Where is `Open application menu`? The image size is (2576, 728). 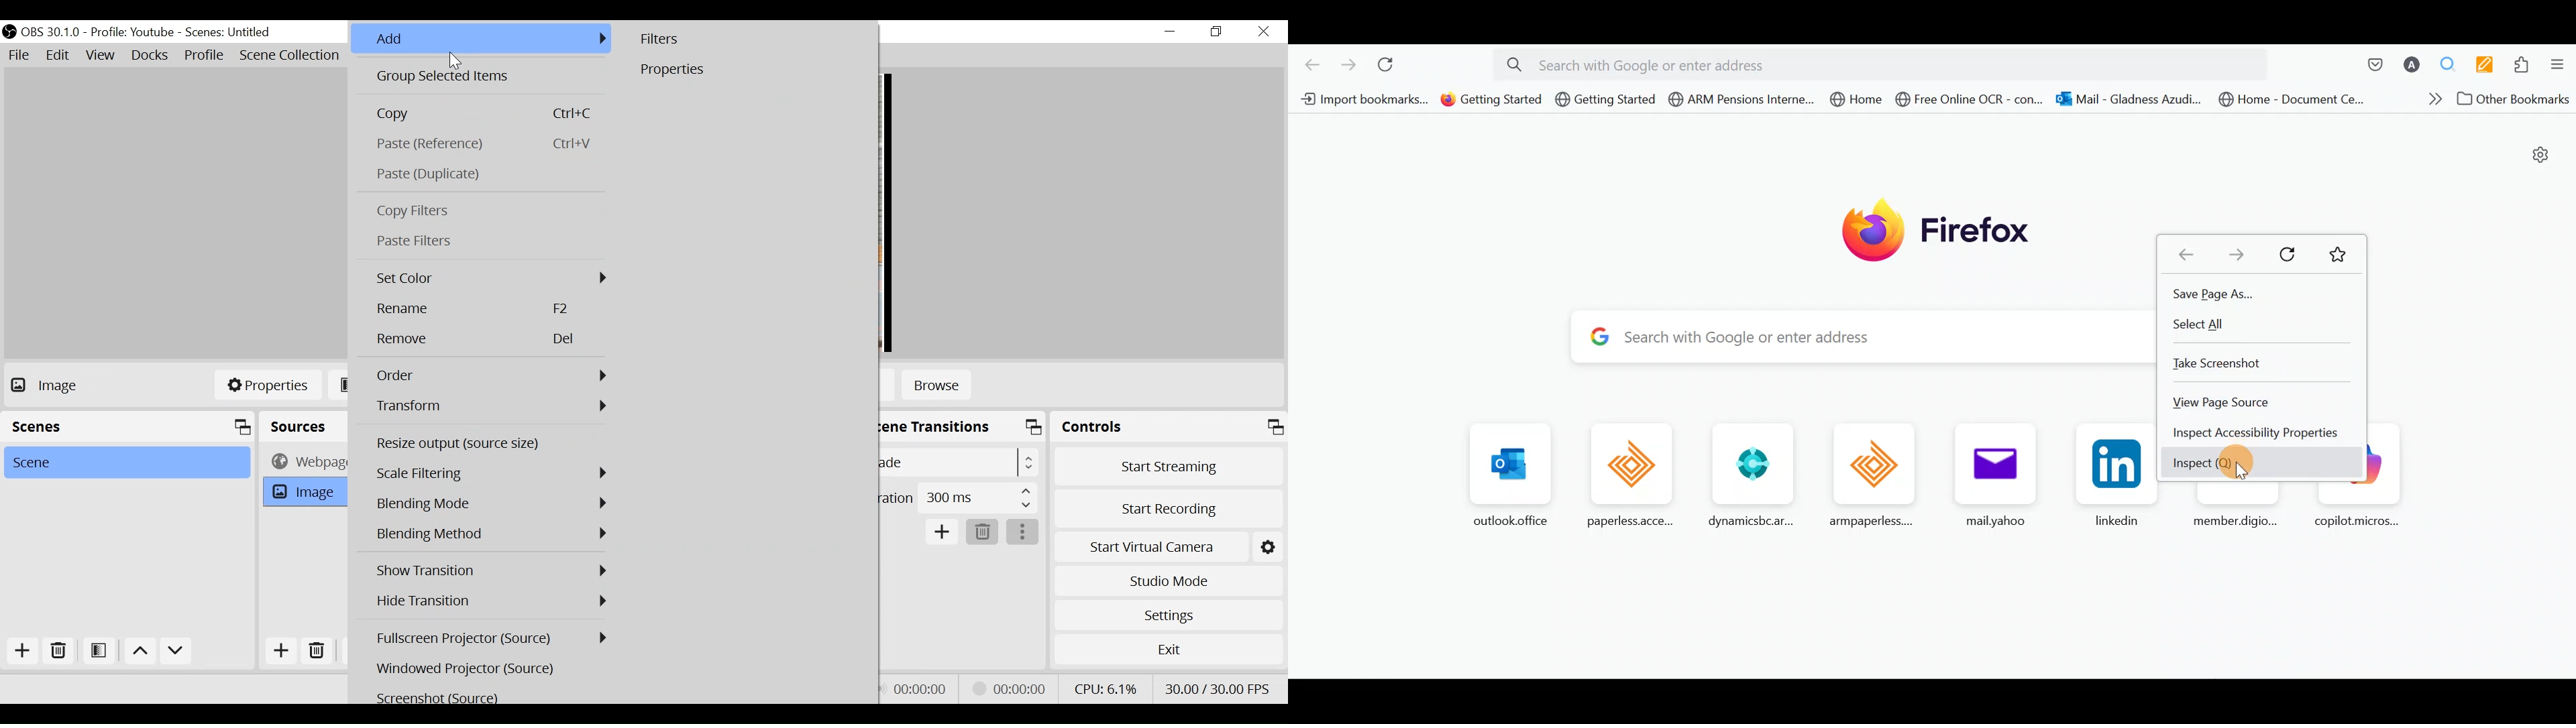 Open application menu is located at coordinates (2559, 61).